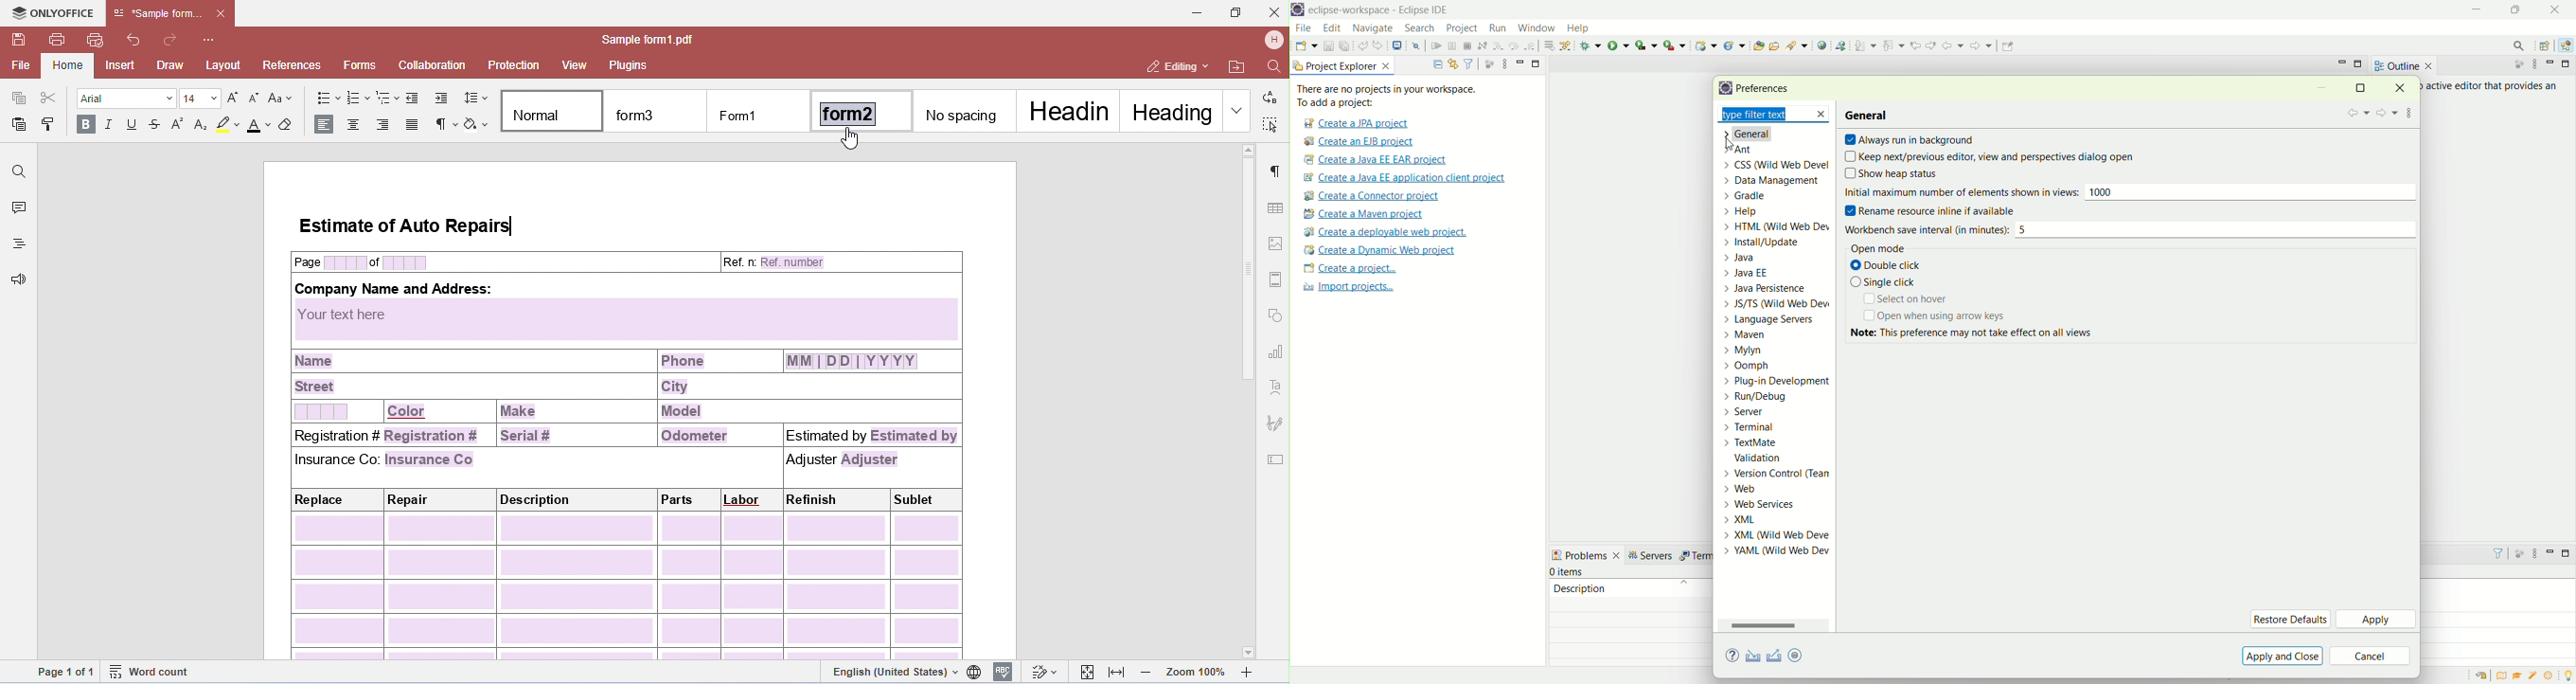  Describe the element at coordinates (1896, 44) in the screenshot. I see `previous annotation` at that location.